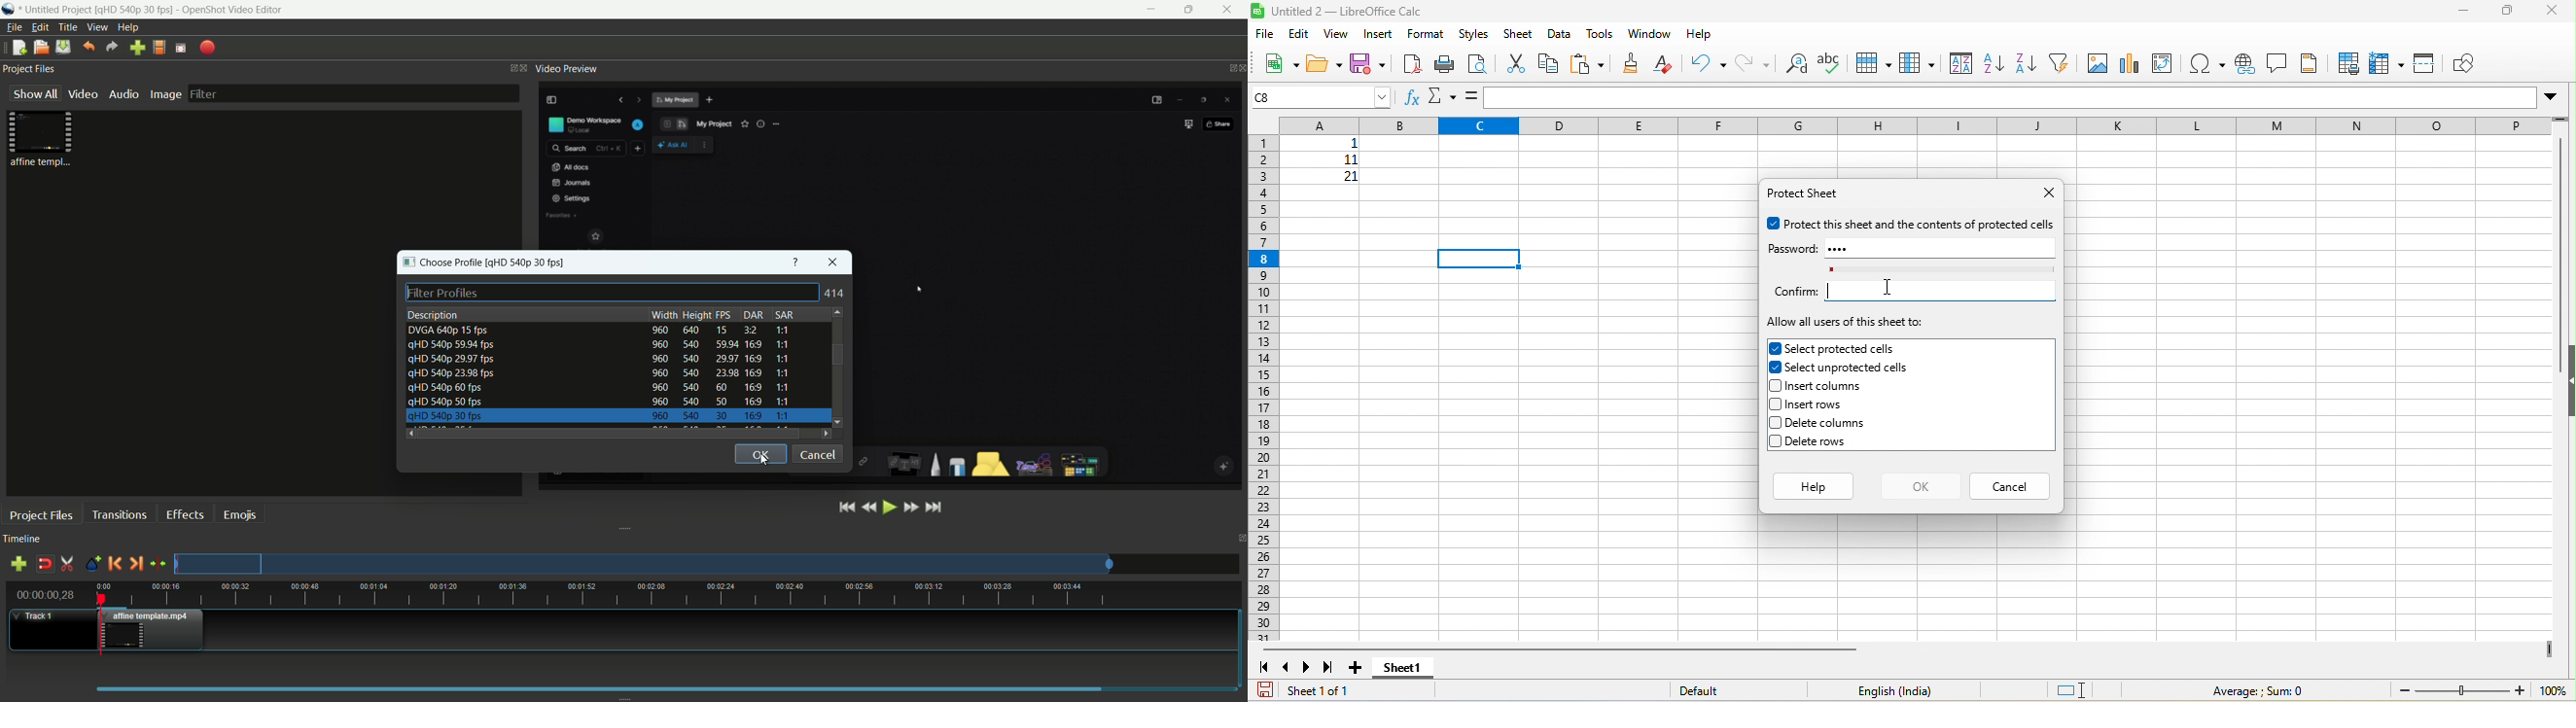 This screenshot has height=728, width=2576. What do you see at coordinates (2071, 691) in the screenshot?
I see `standard selection` at bounding box center [2071, 691].